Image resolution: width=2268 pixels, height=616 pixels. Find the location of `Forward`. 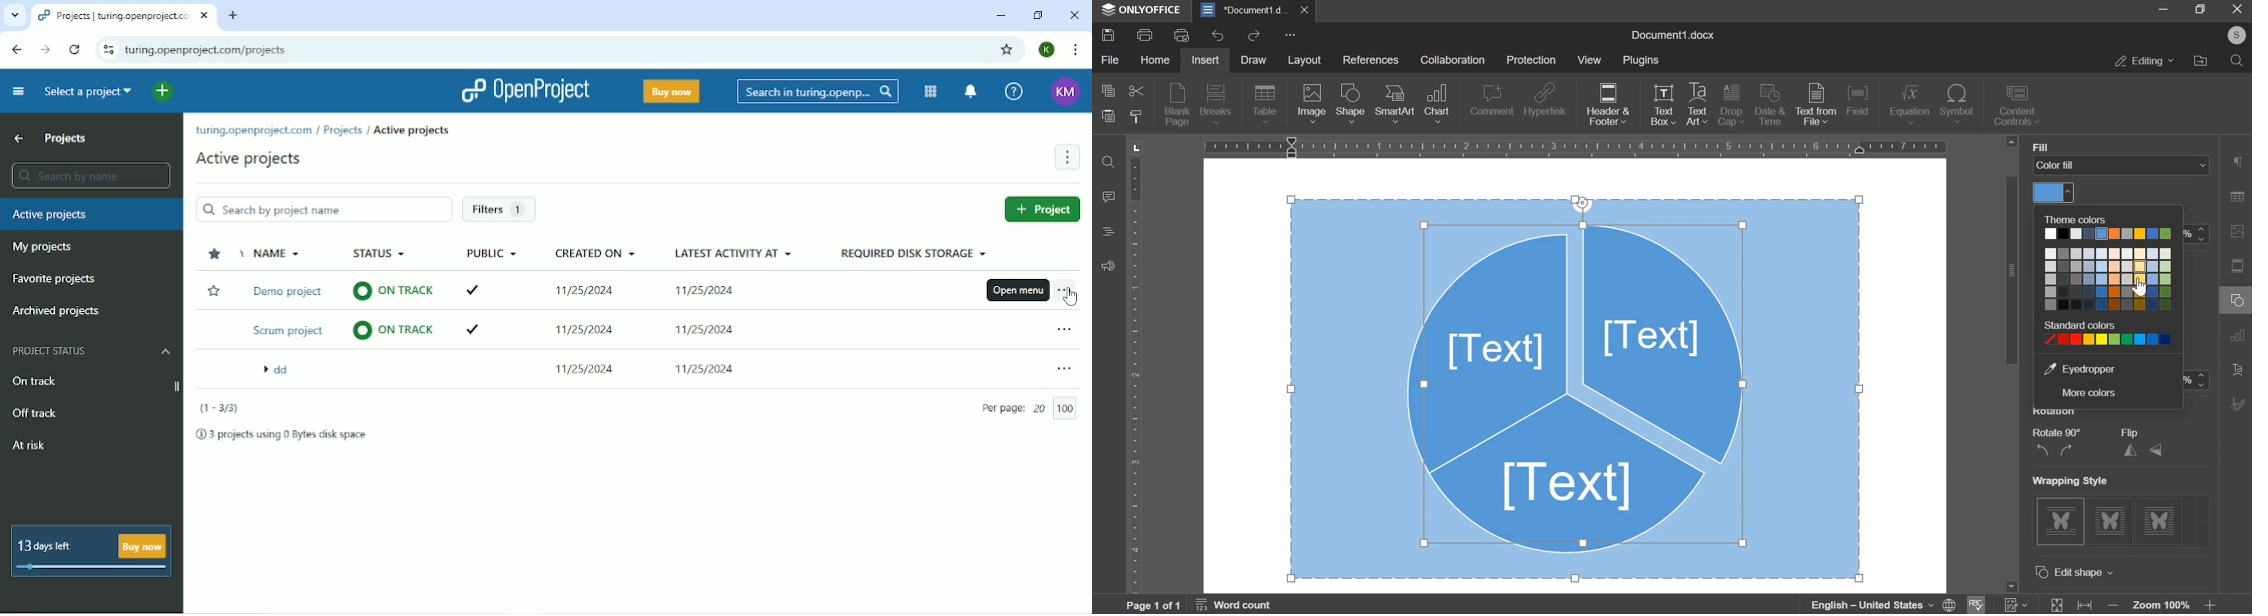

Forward is located at coordinates (43, 50).